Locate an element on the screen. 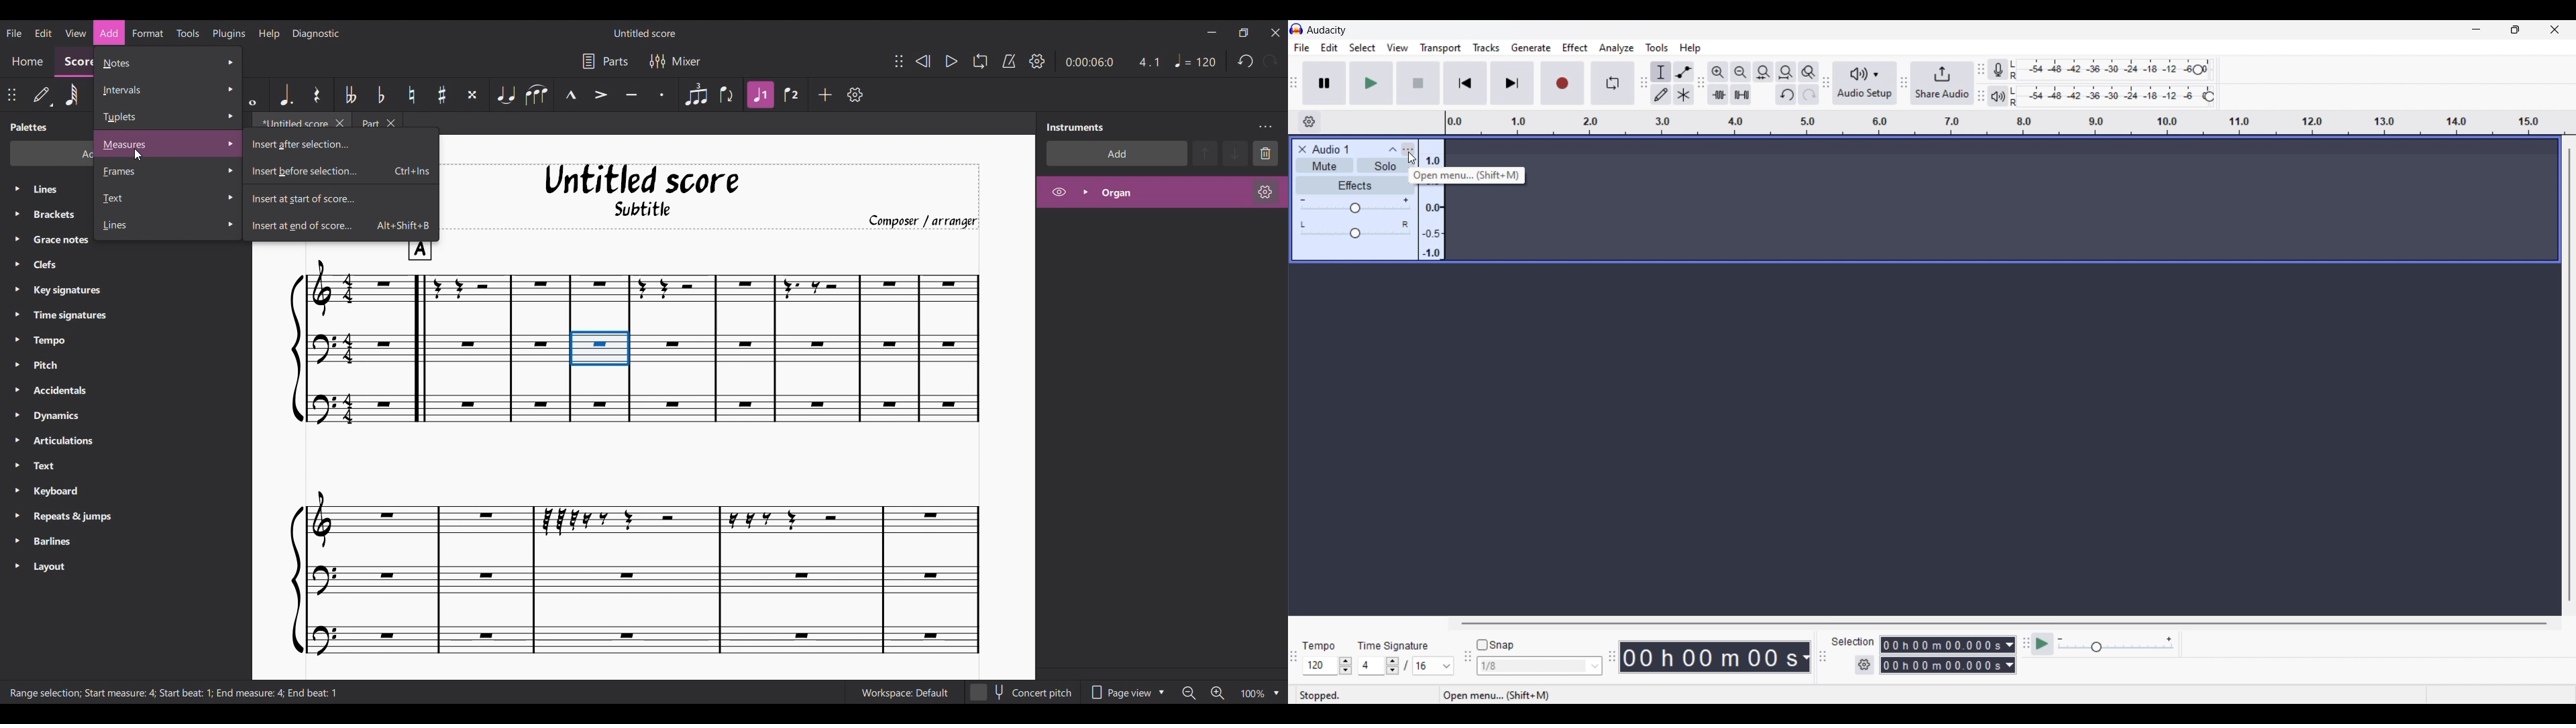 This screenshot has height=728, width=2576. Zoom out is located at coordinates (1740, 72).